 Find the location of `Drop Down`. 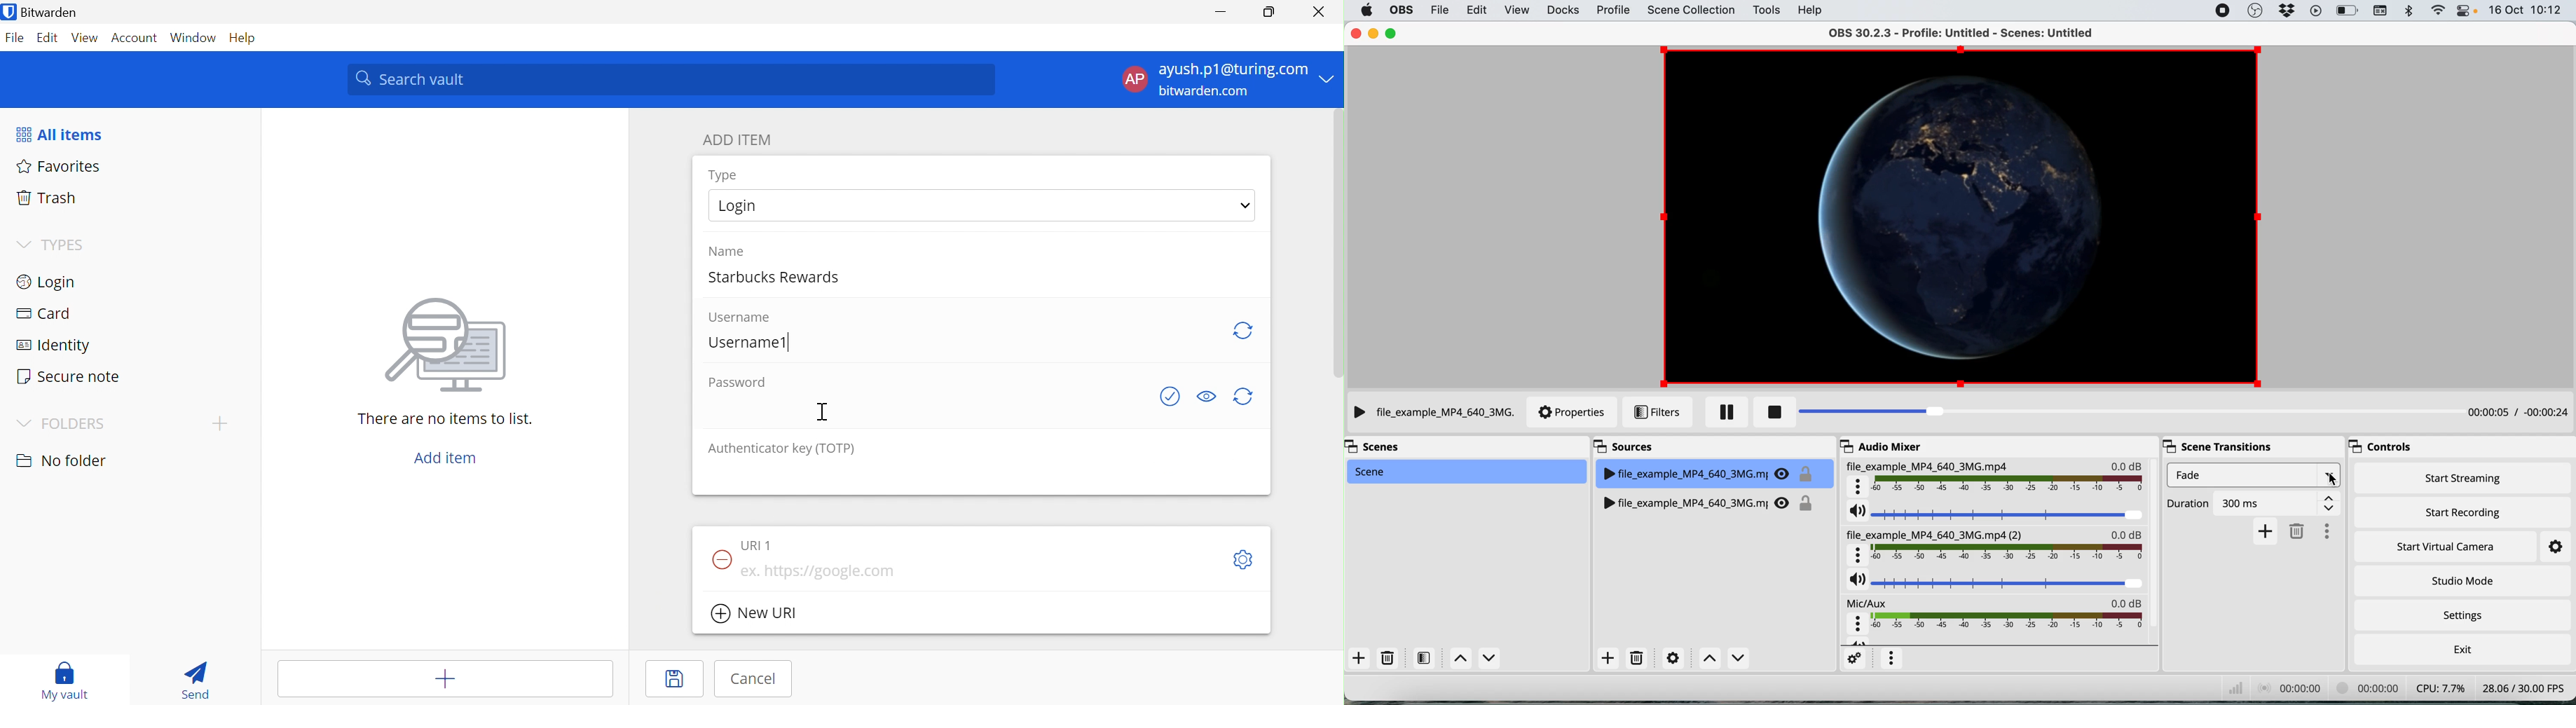

Drop Down is located at coordinates (25, 245).